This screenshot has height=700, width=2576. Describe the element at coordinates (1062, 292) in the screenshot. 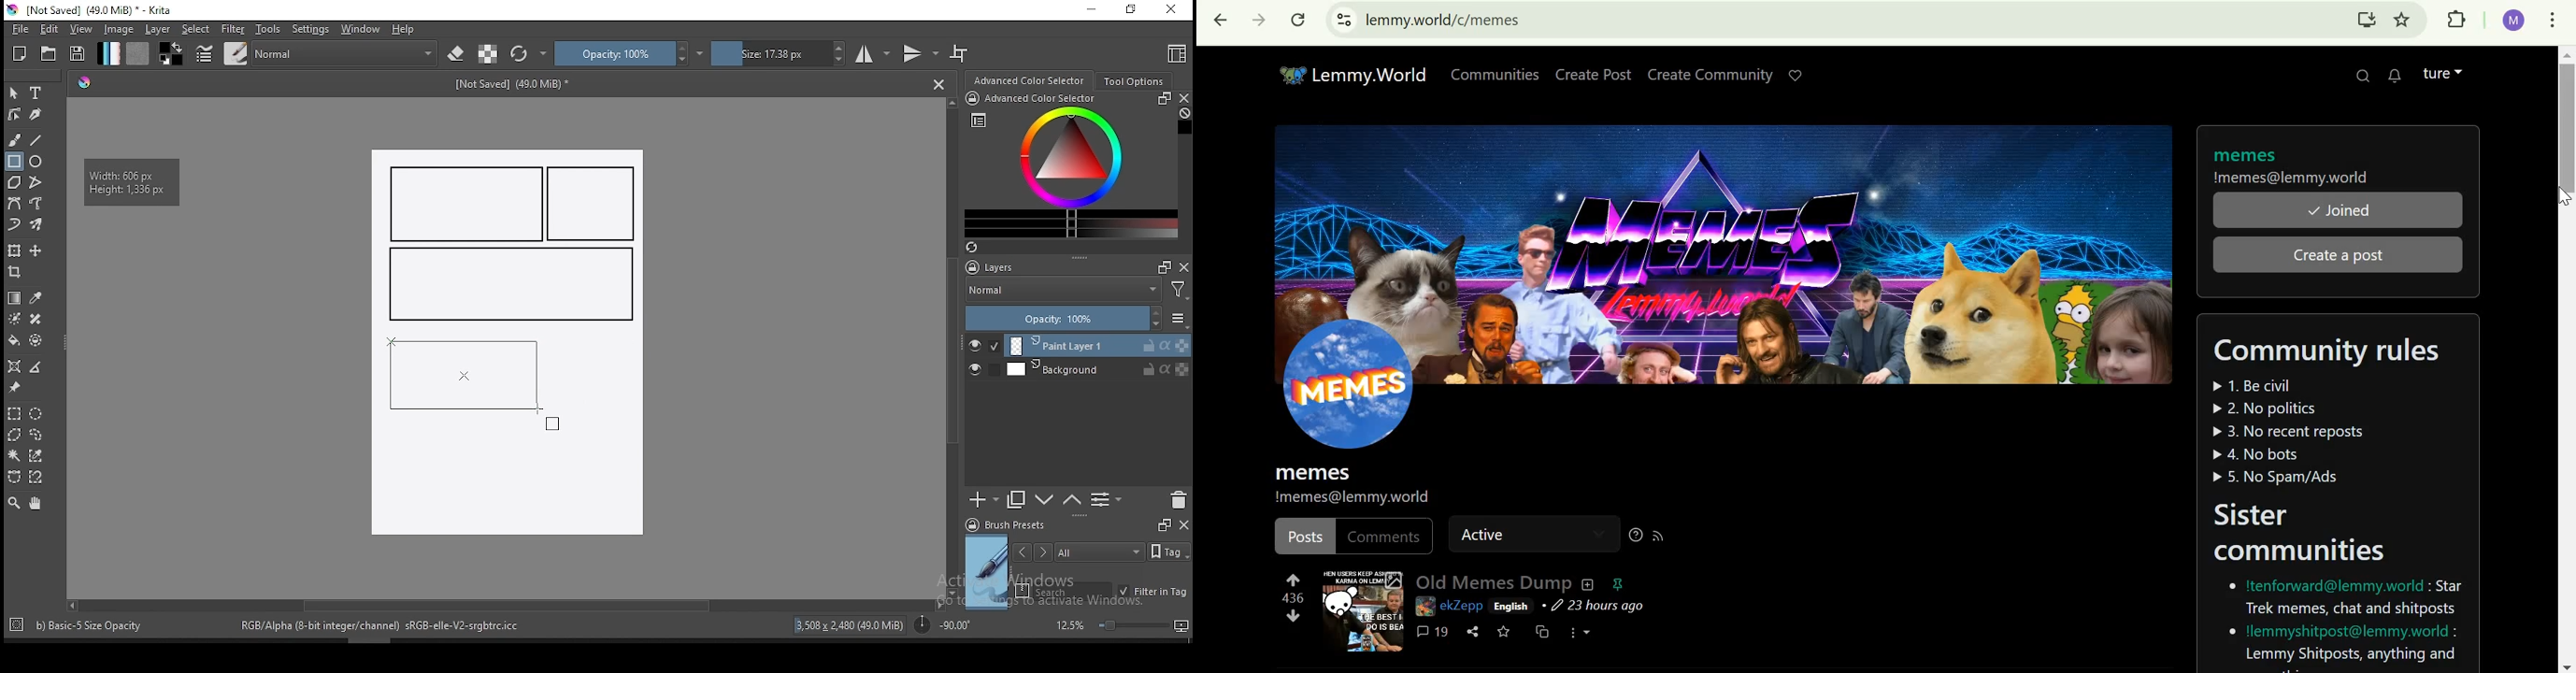

I see `blending mode` at that location.